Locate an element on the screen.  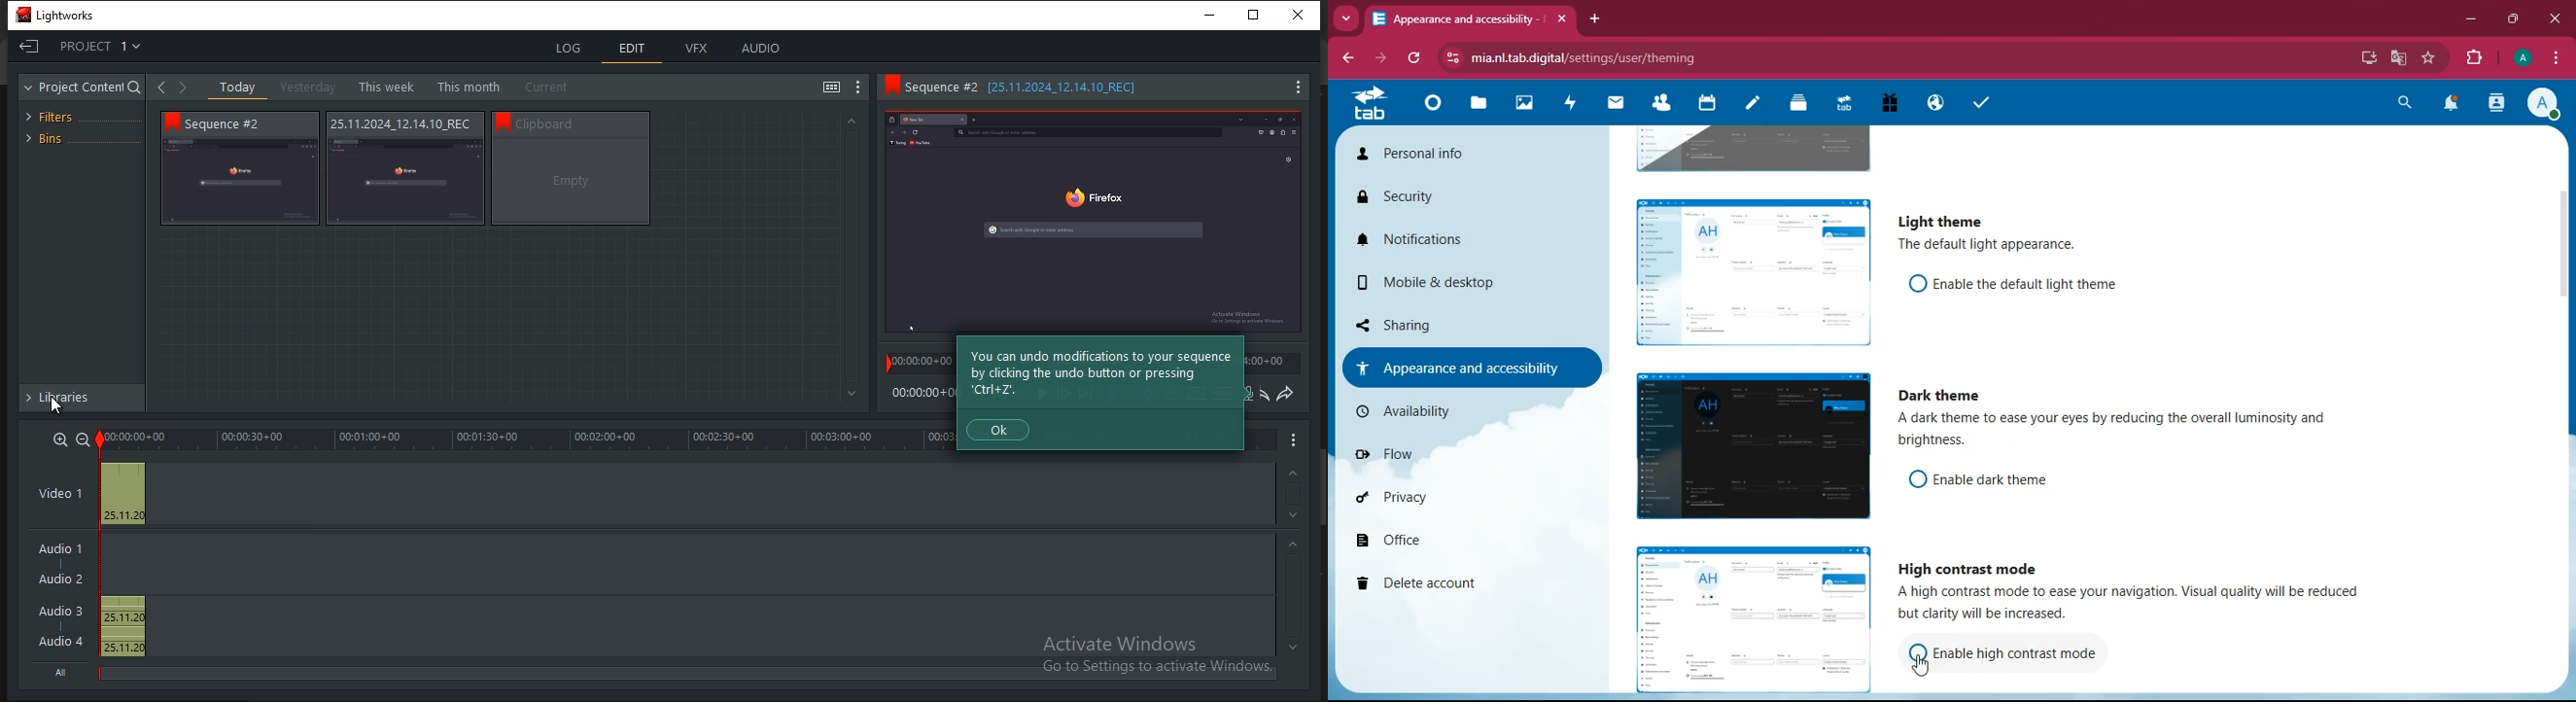
tab is located at coordinates (1453, 18).